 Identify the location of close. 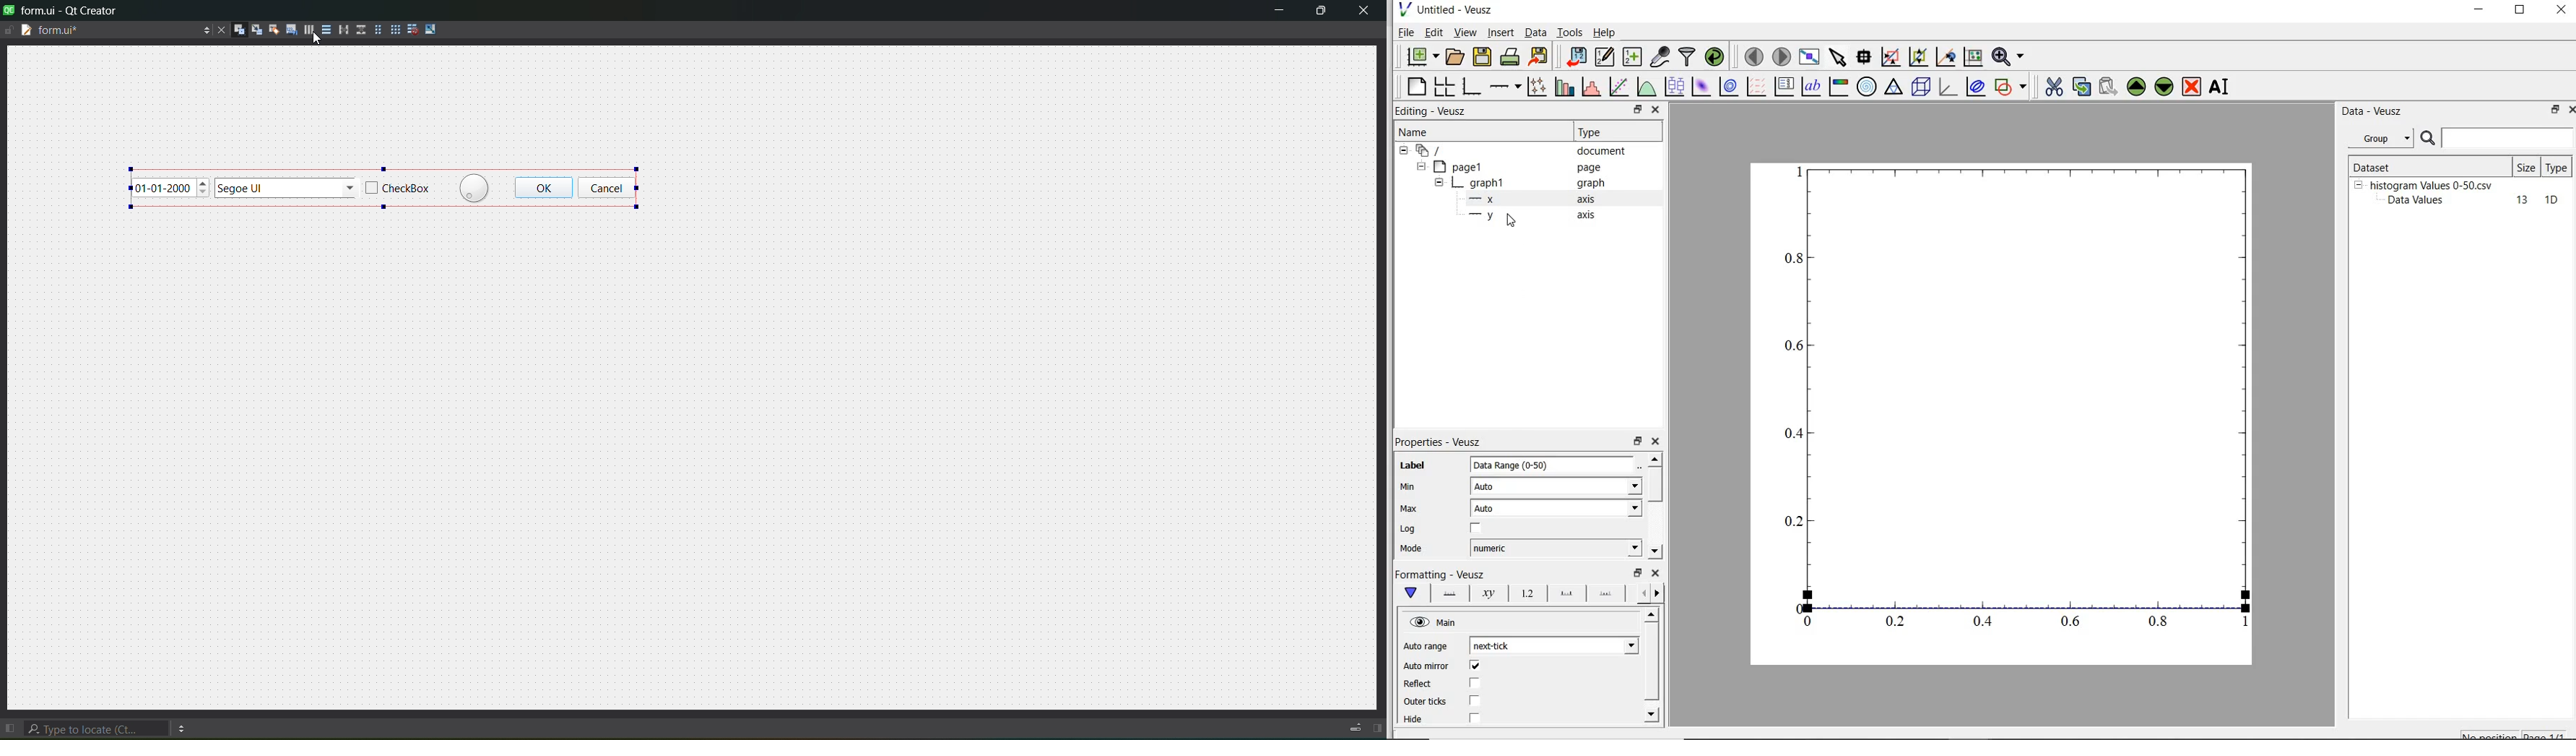
(1656, 573).